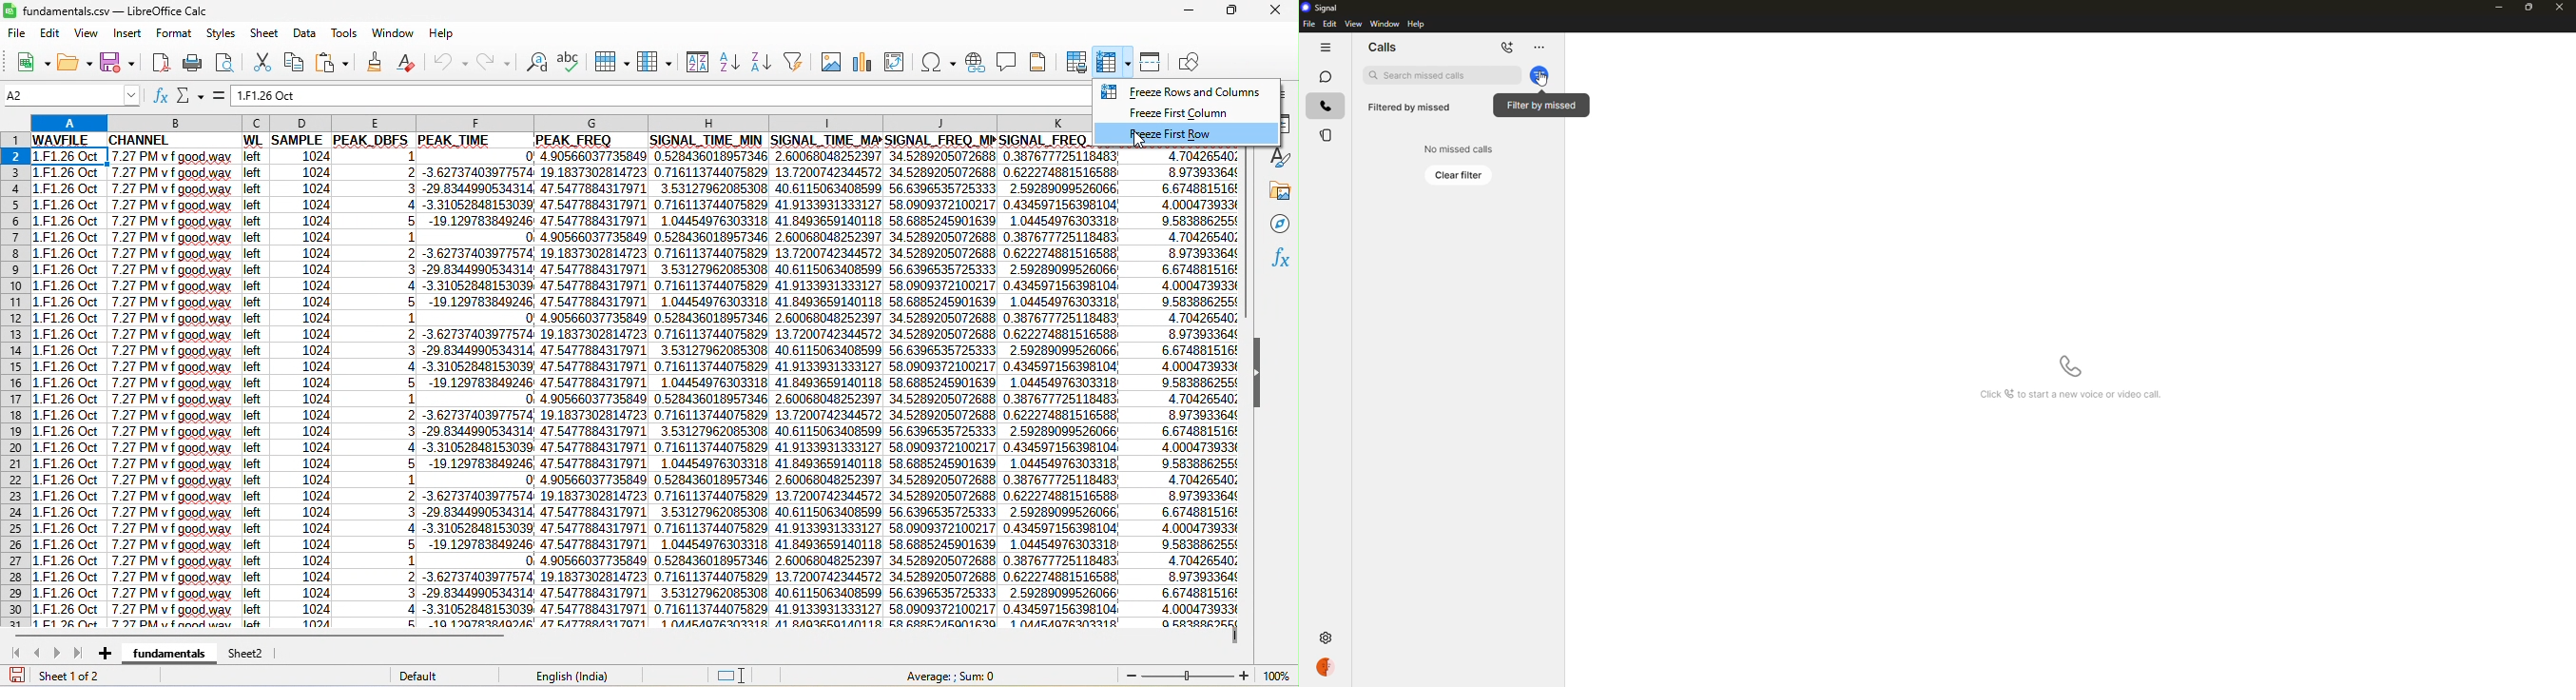  Describe the element at coordinates (1540, 75) in the screenshot. I see `filter by missed` at that location.